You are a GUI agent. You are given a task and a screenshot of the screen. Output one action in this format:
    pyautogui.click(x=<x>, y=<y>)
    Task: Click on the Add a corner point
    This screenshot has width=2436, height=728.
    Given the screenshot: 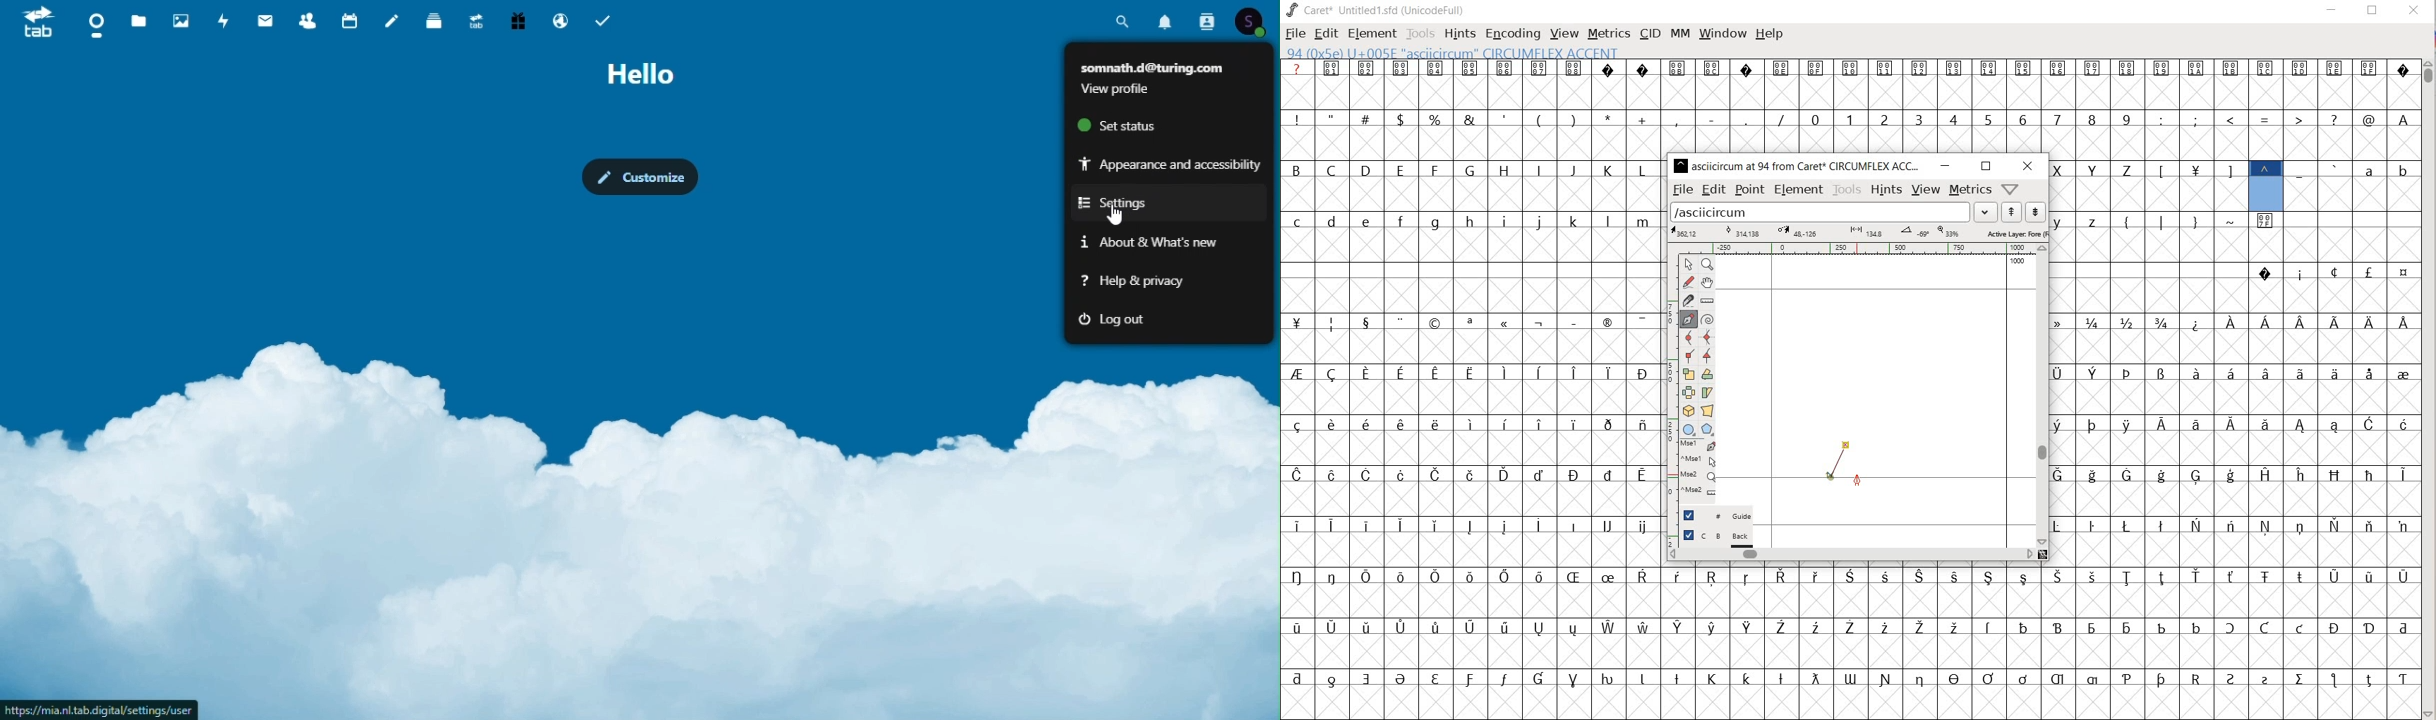 What is the action you would take?
    pyautogui.click(x=1708, y=355)
    